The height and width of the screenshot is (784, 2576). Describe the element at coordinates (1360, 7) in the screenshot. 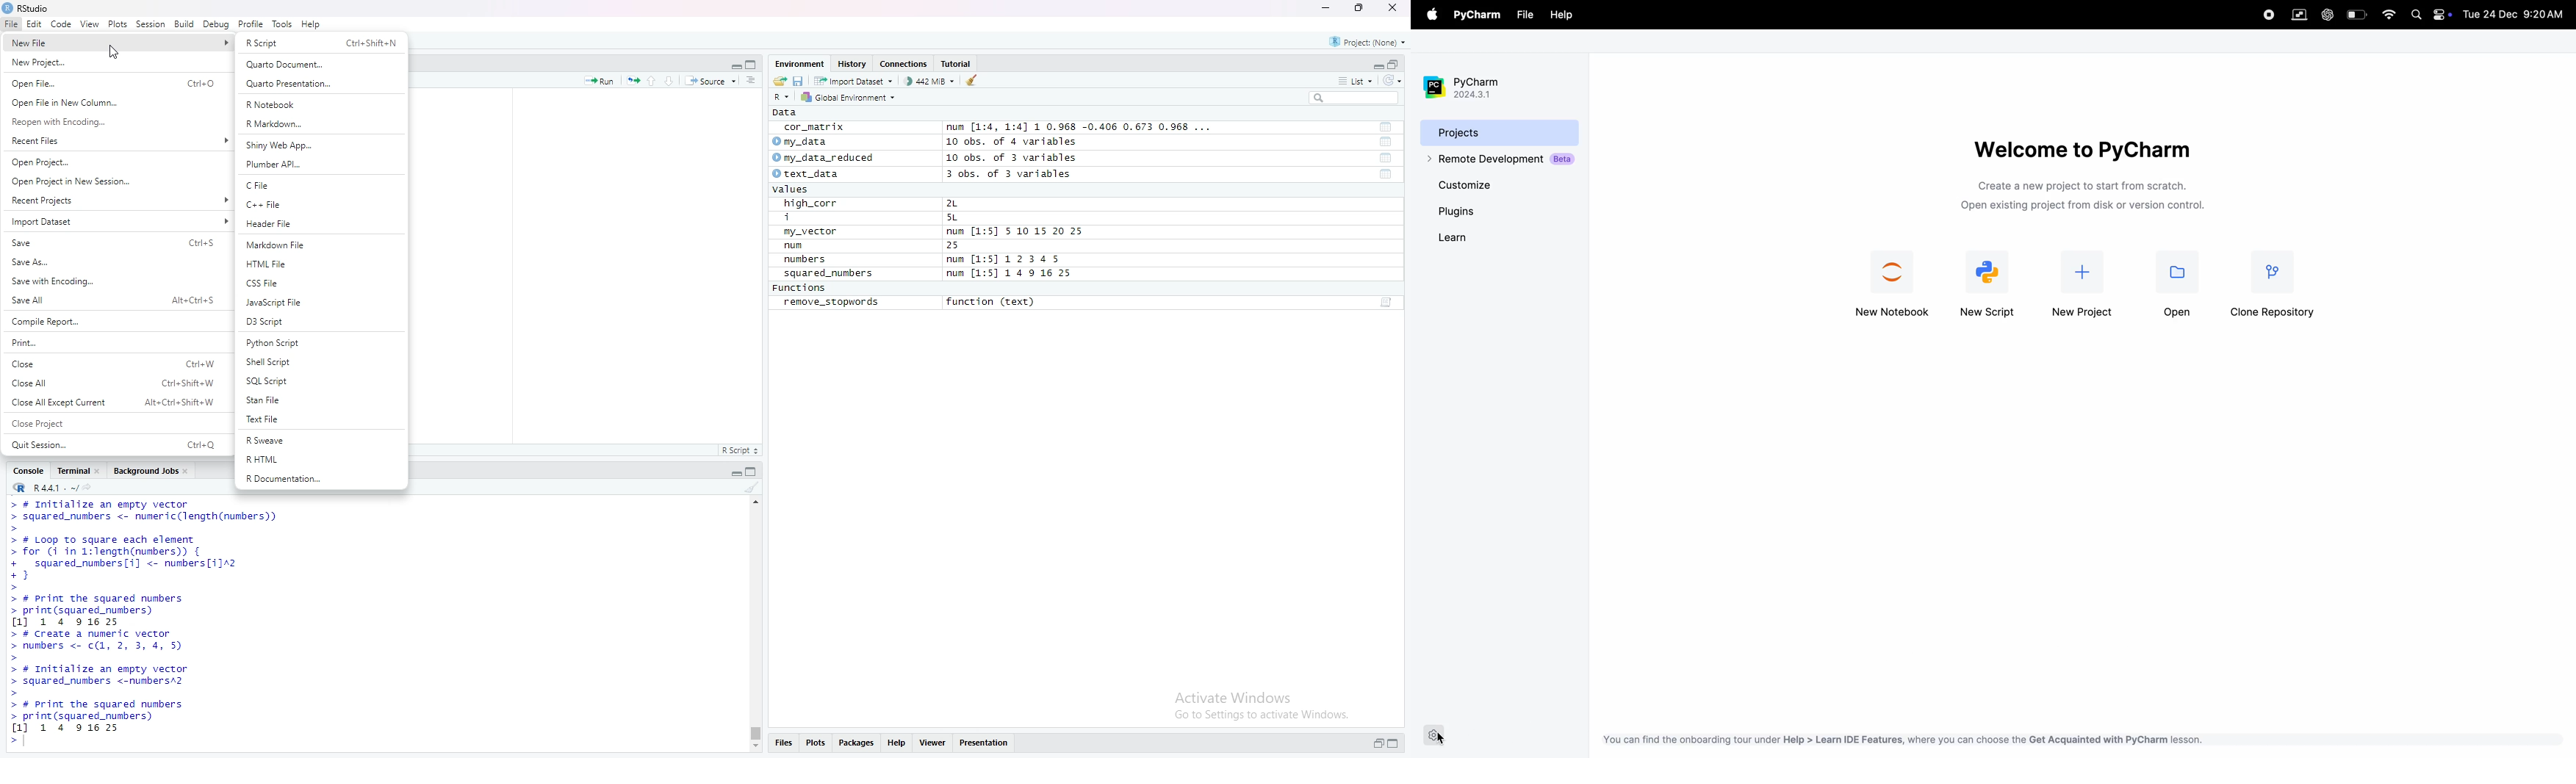

I see `Maximize` at that location.